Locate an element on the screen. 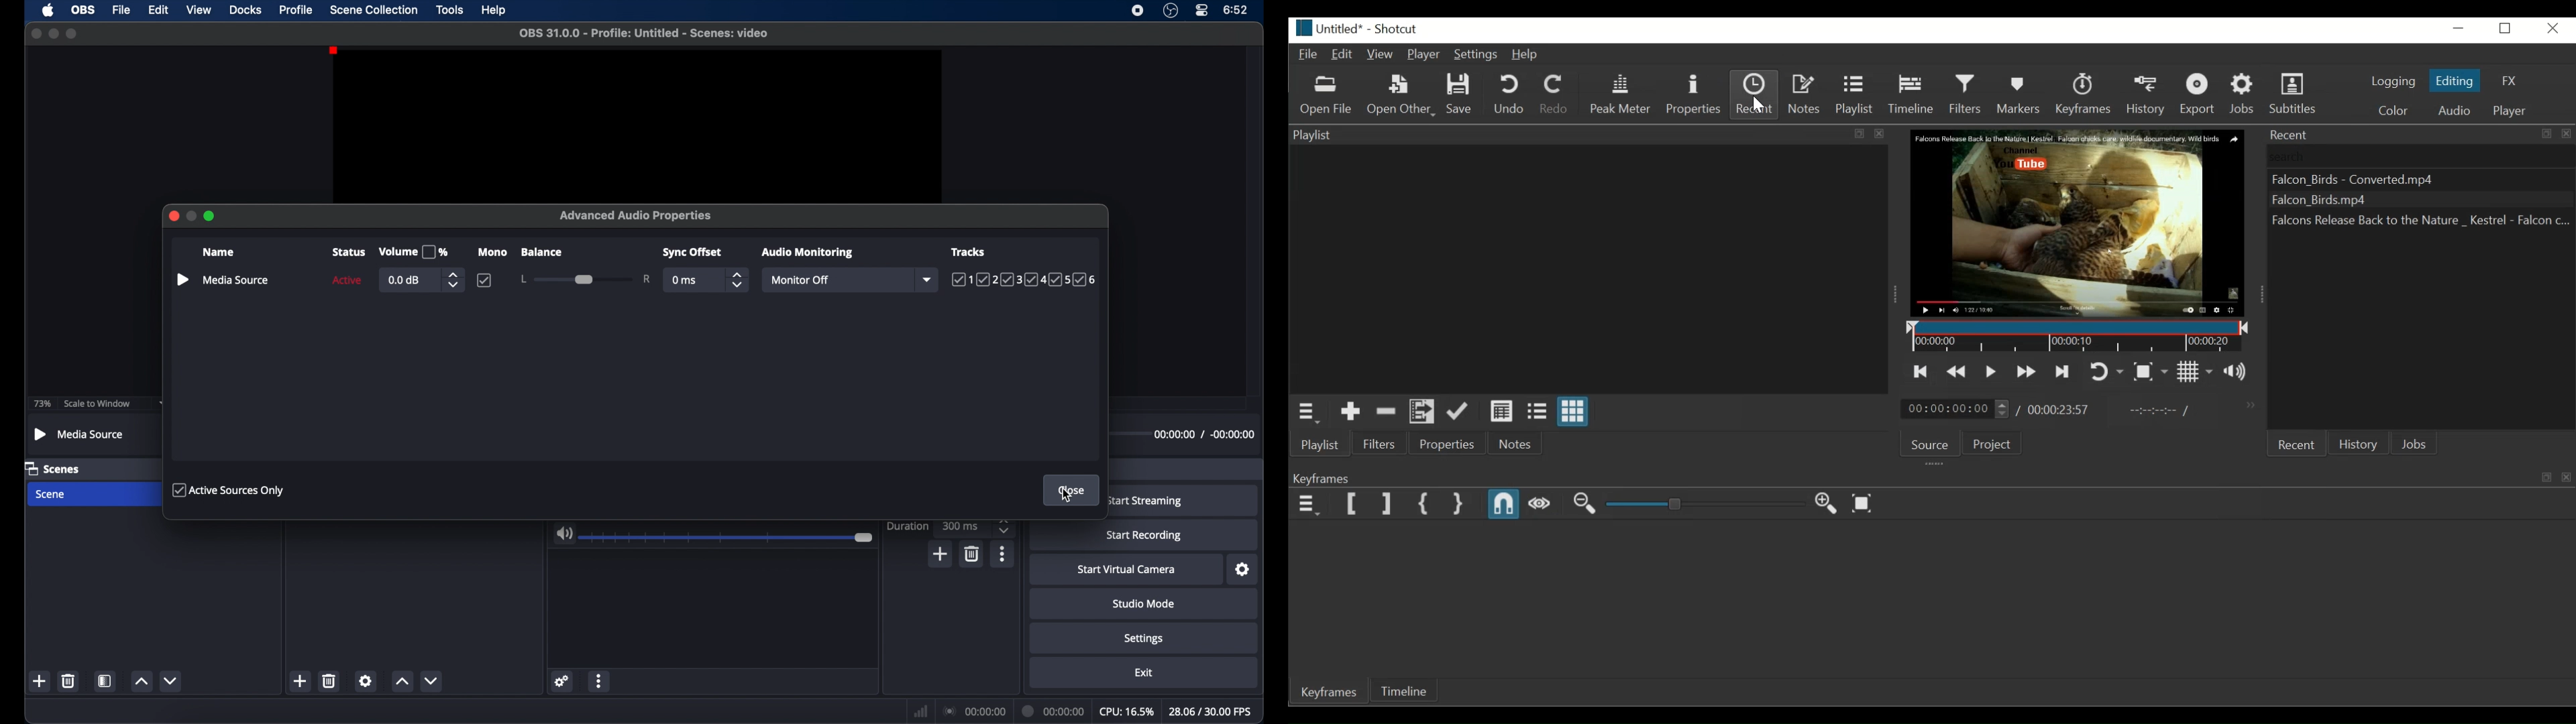 This screenshot has width=2576, height=728. Toggle player looping is located at coordinates (2106, 372).